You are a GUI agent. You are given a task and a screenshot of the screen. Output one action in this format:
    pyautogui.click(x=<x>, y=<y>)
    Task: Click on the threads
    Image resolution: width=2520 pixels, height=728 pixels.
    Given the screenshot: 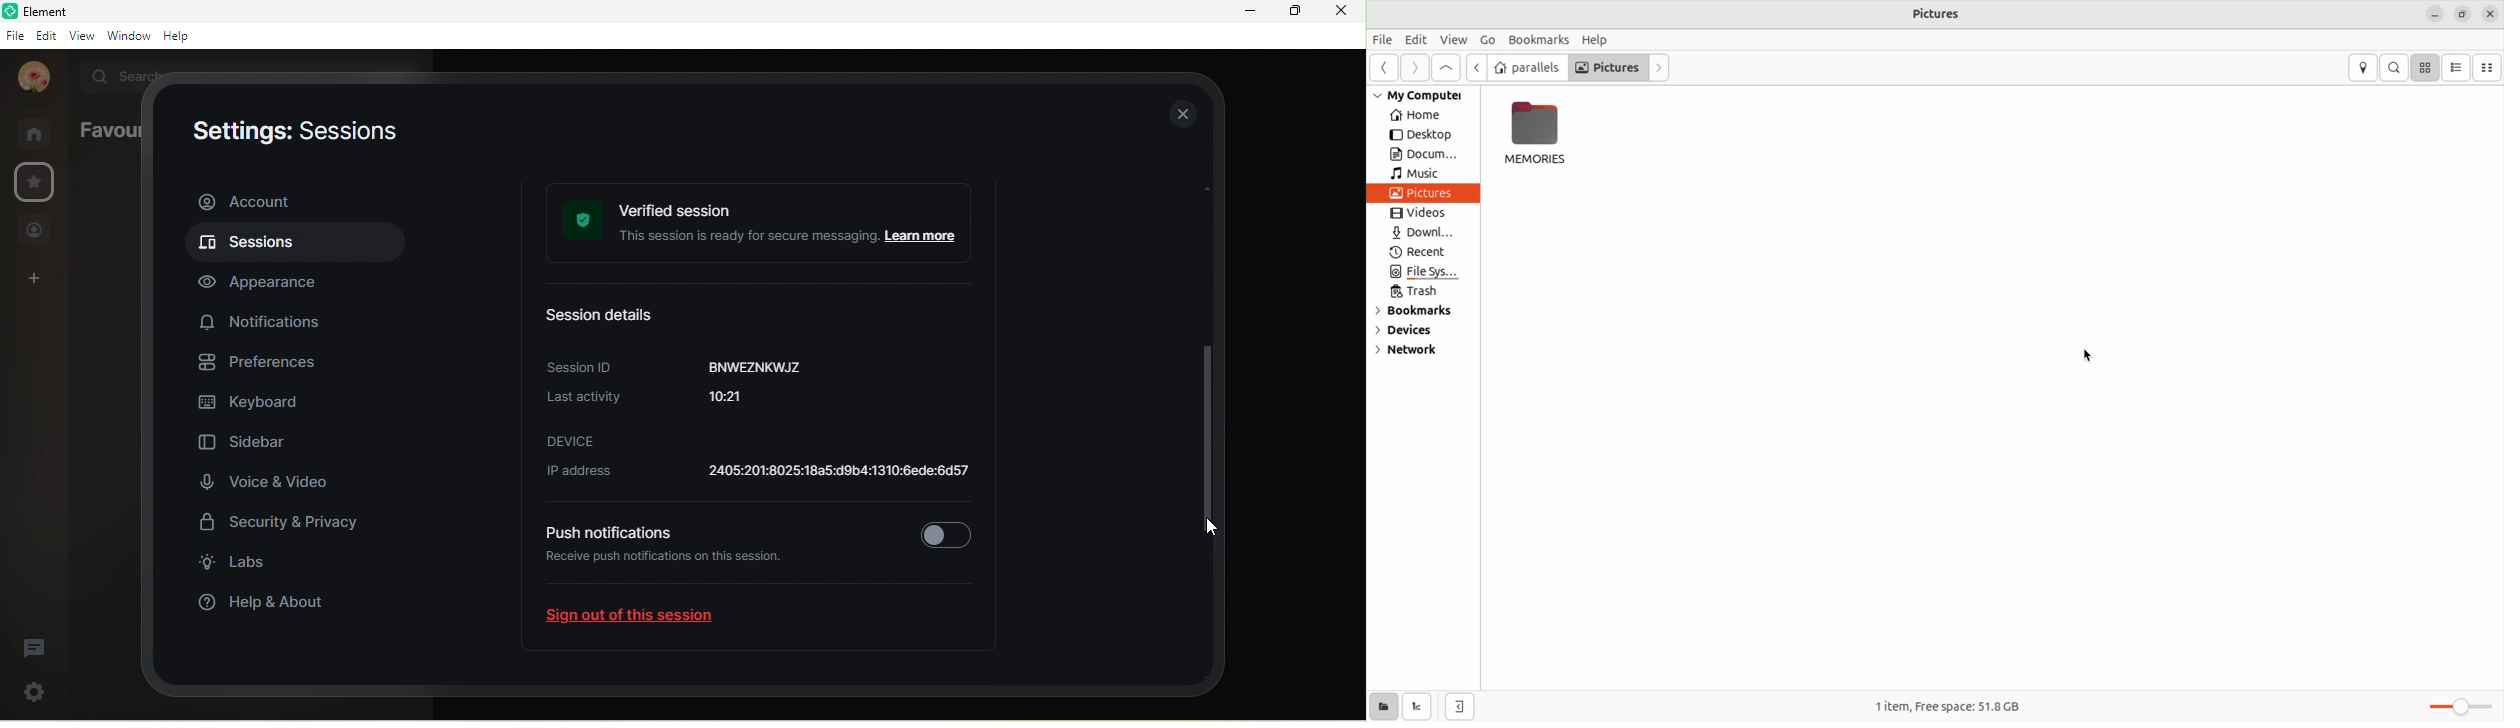 What is the action you would take?
    pyautogui.click(x=35, y=649)
    